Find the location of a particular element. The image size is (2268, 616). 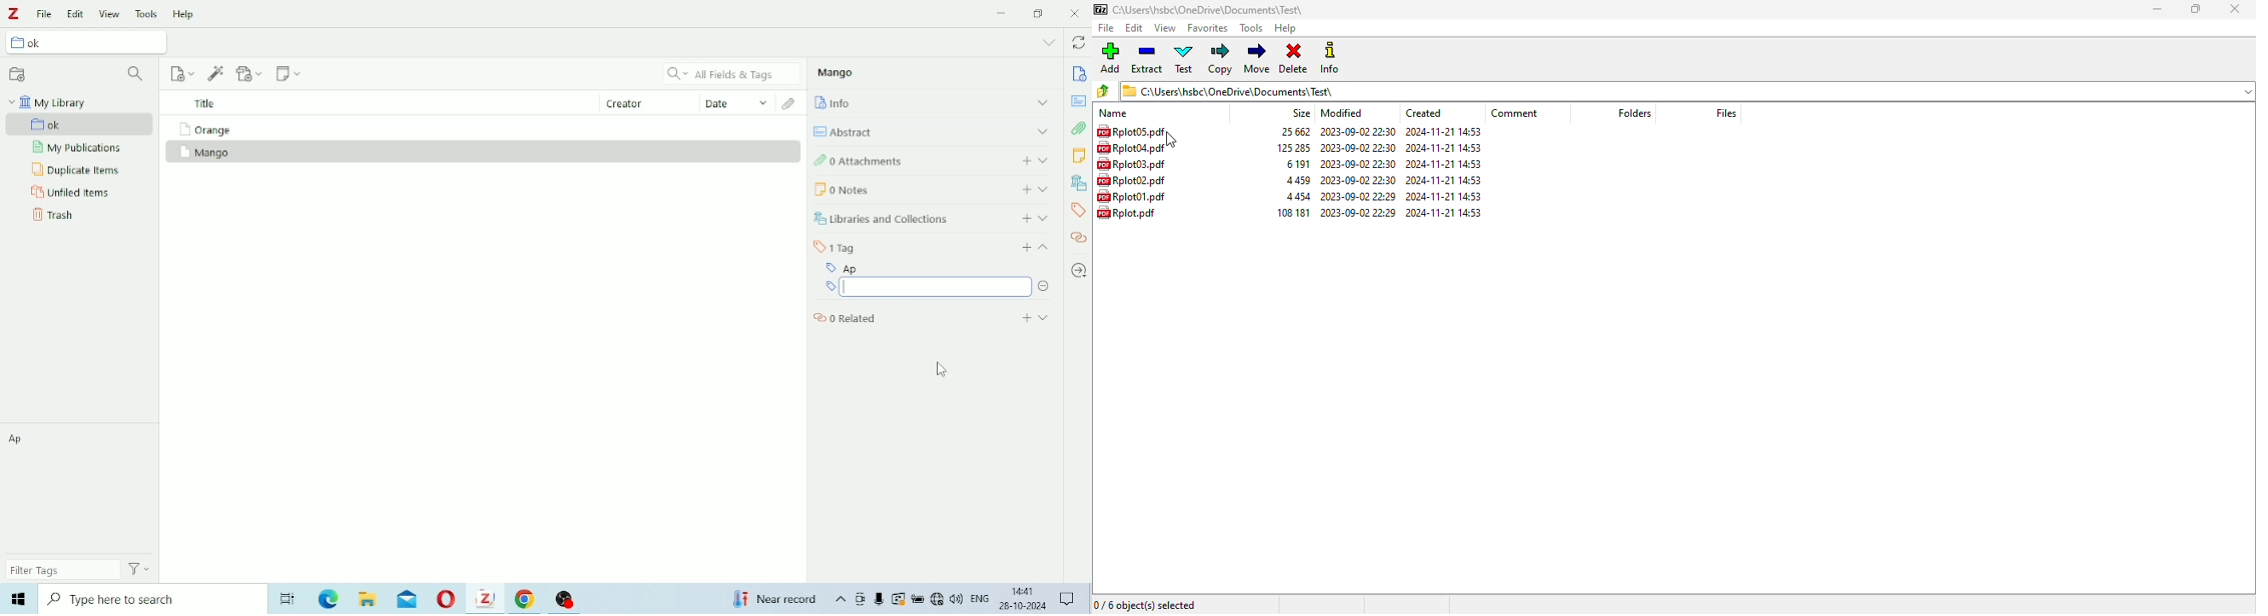

Mango is located at coordinates (205, 153).